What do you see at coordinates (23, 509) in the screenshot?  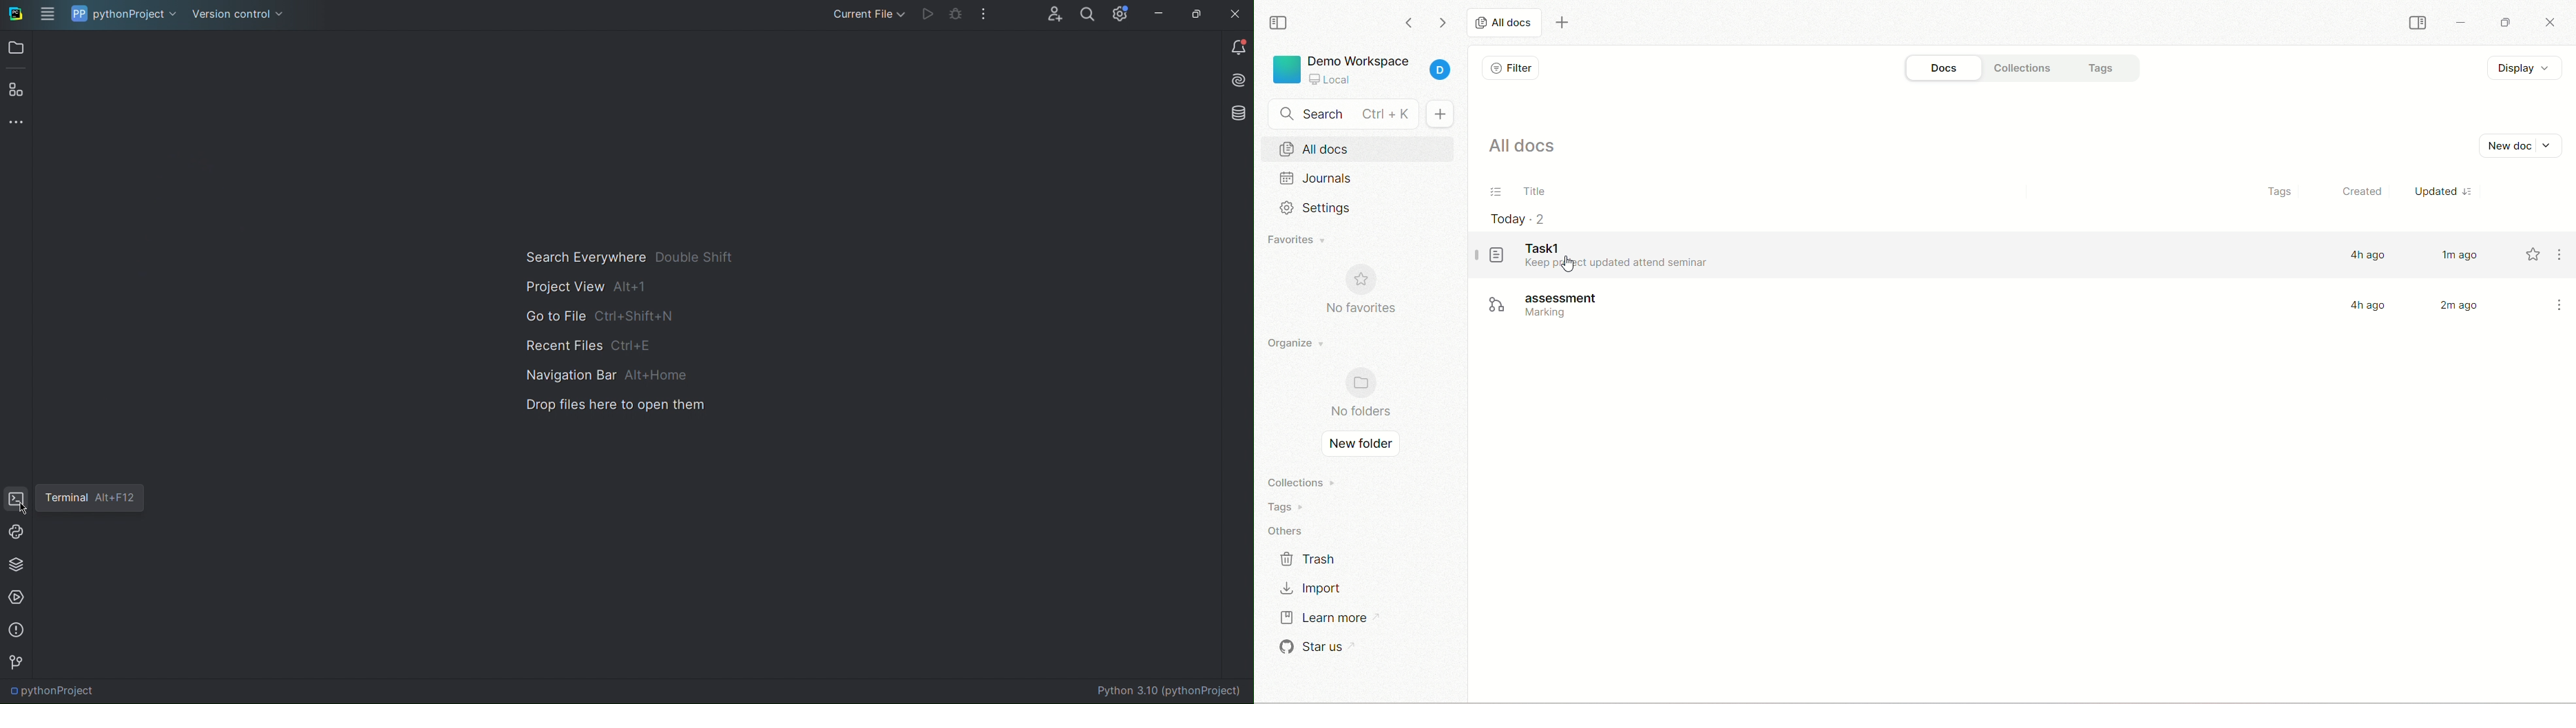 I see `Cursor` at bounding box center [23, 509].